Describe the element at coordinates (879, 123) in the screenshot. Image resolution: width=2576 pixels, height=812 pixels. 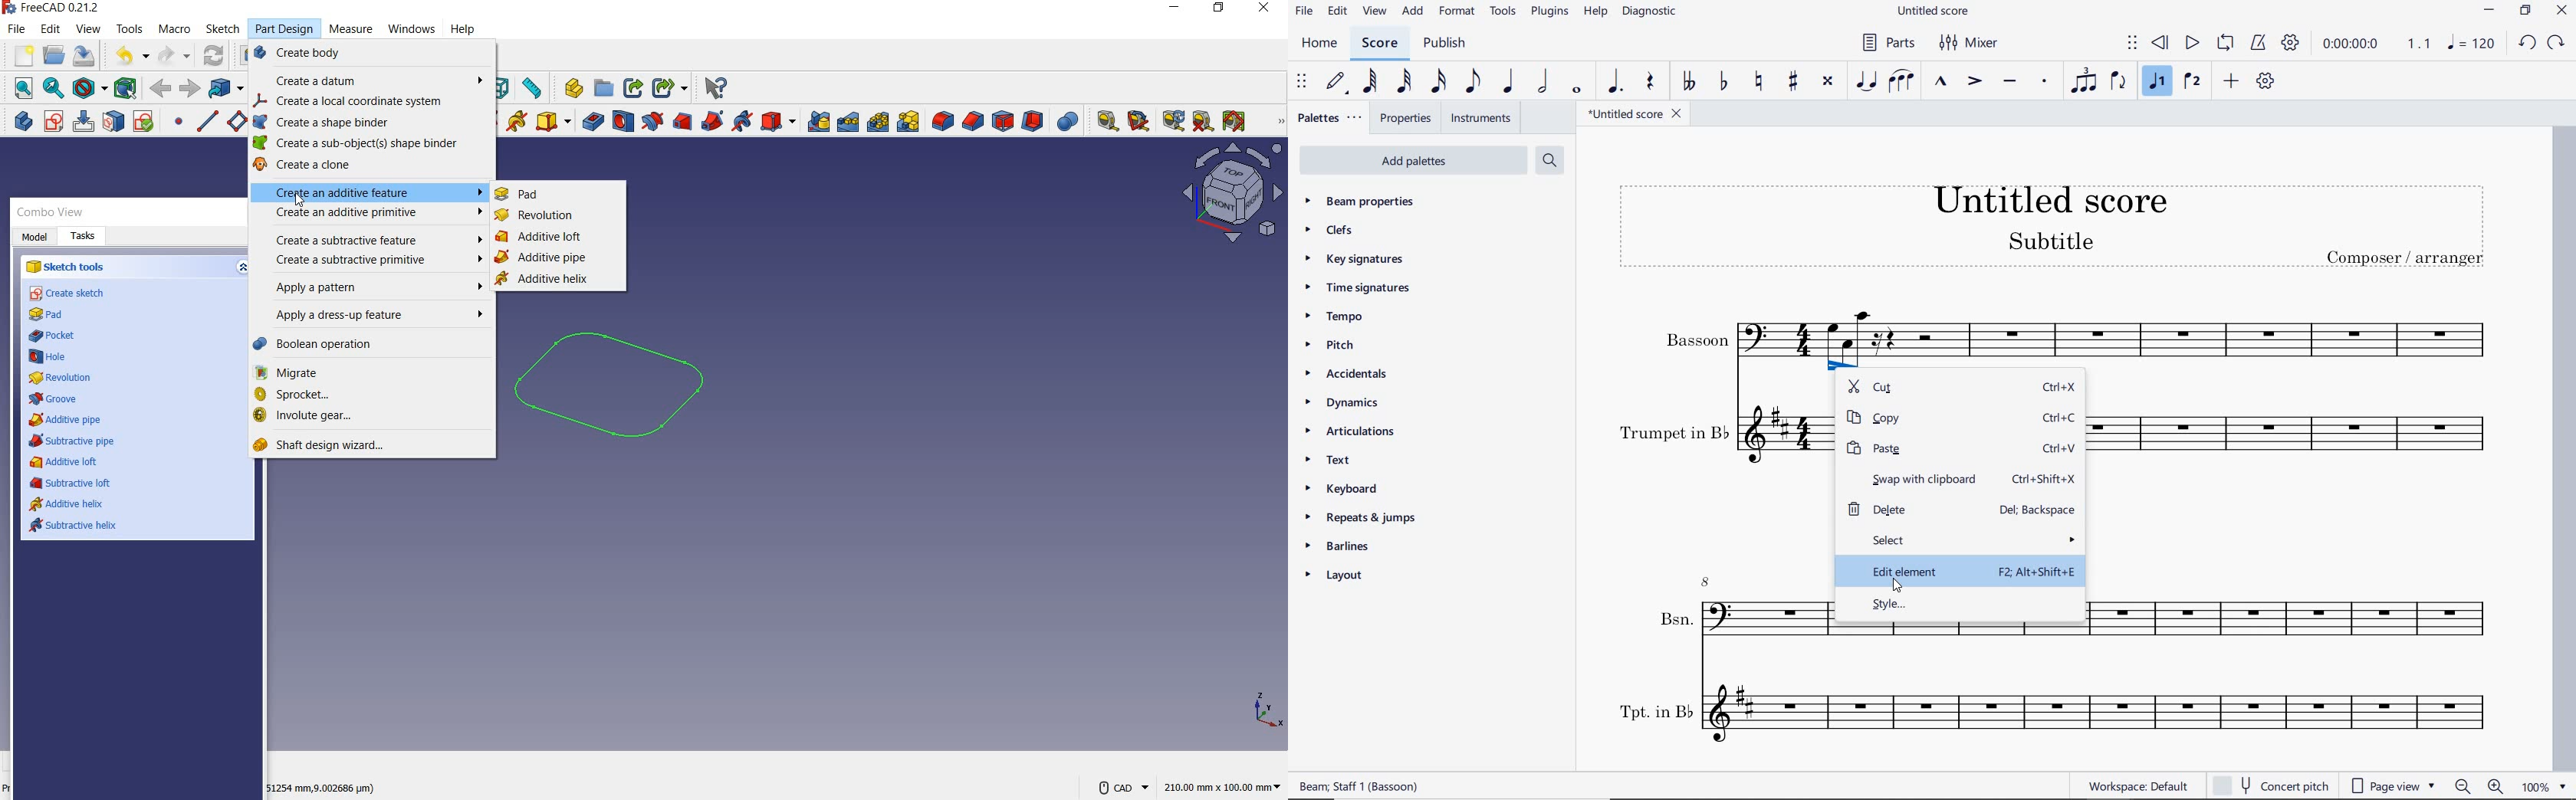
I see `polar pattern` at that location.